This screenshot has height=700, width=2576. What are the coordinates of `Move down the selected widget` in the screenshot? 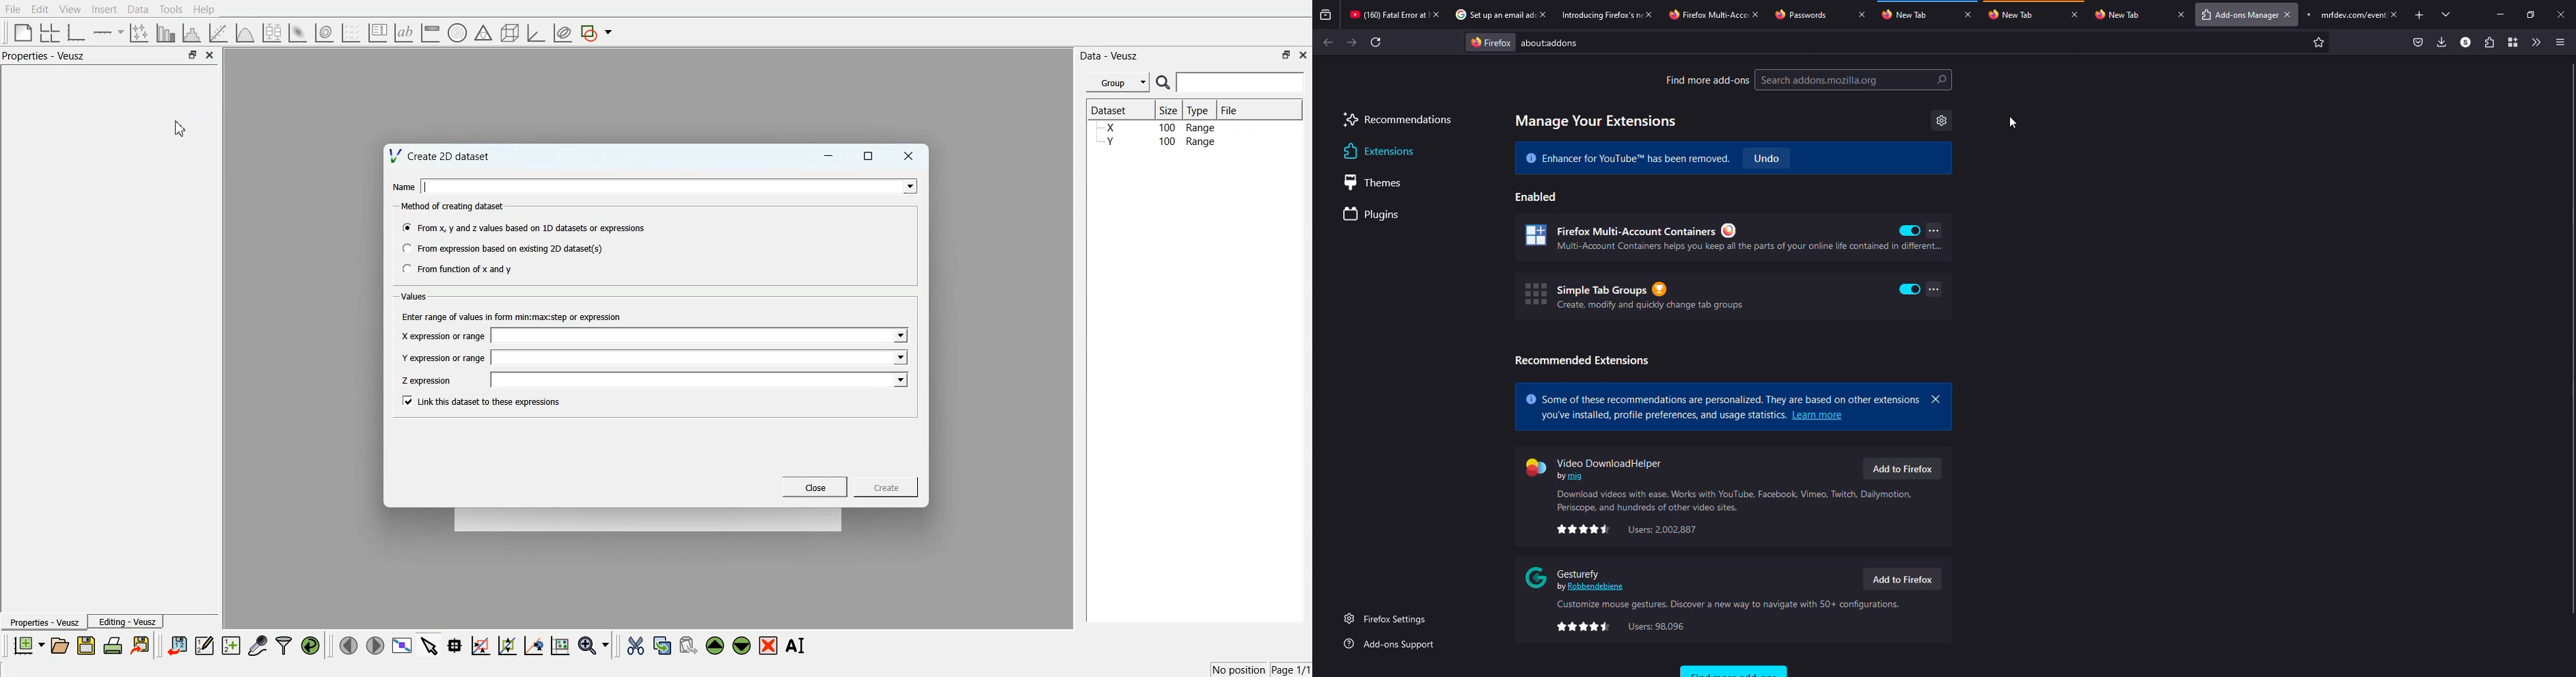 It's located at (742, 646).